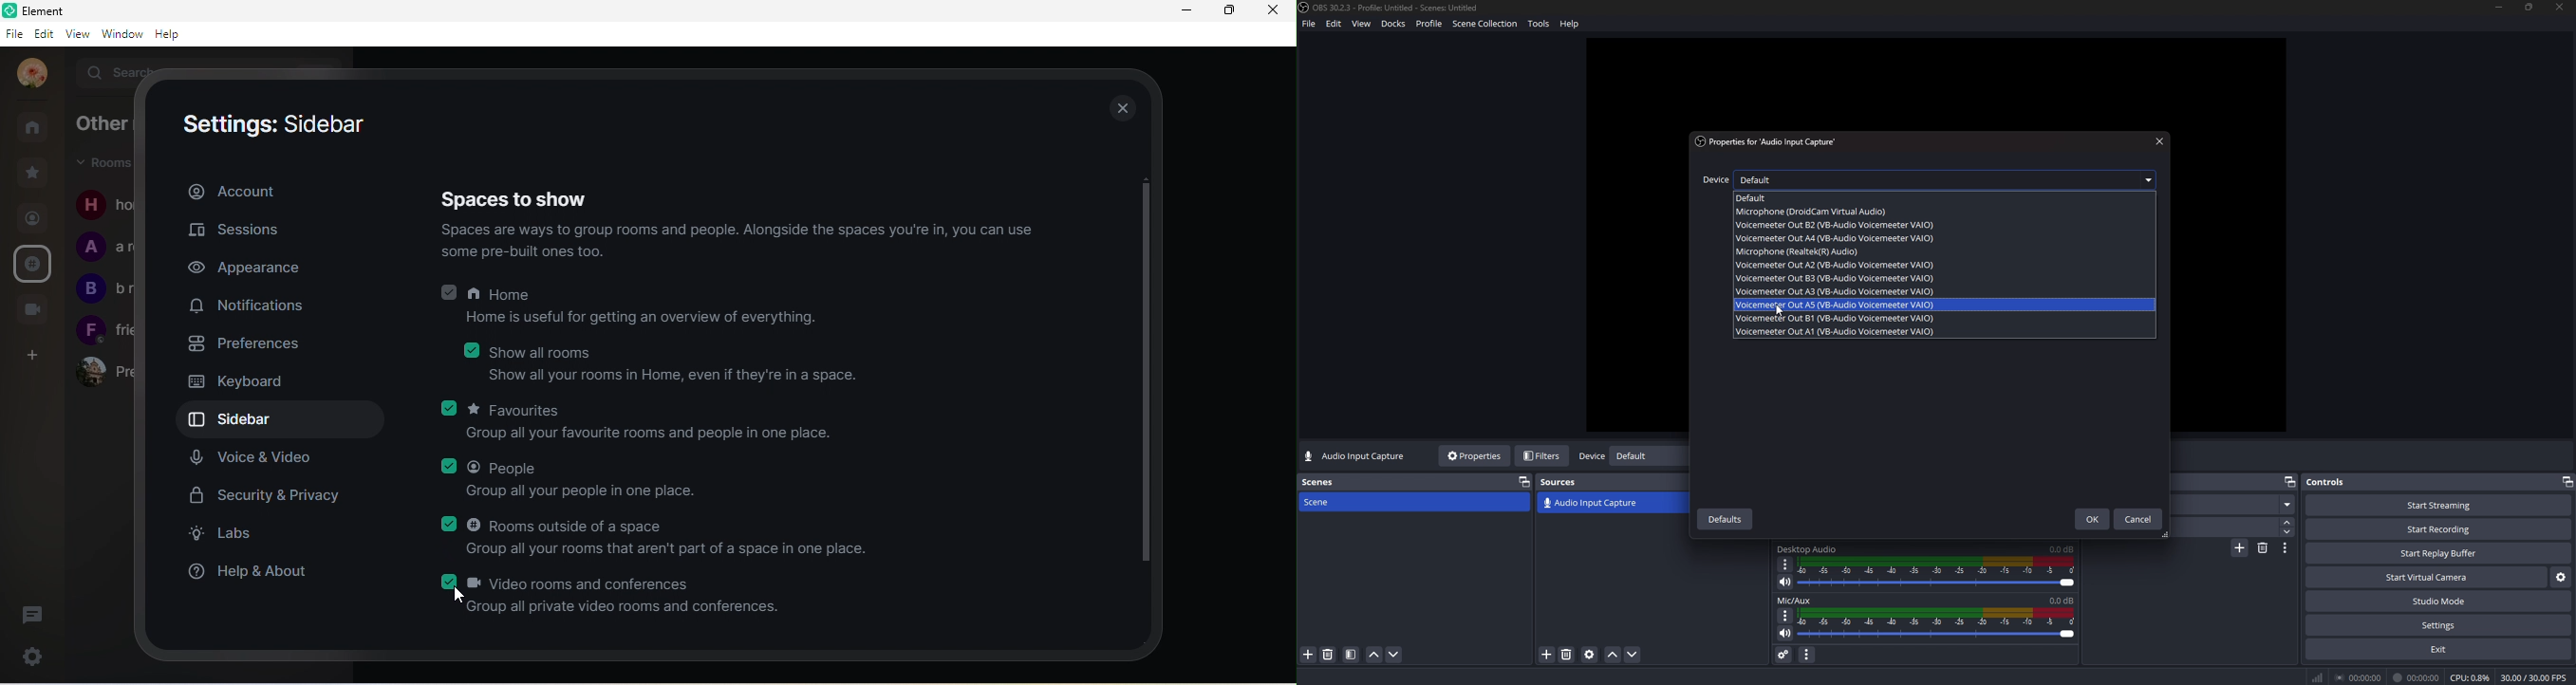 The width and height of the screenshot is (2576, 700). What do you see at coordinates (2538, 677) in the screenshot?
I see `% 30.00/30.00F` at bounding box center [2538, 677].